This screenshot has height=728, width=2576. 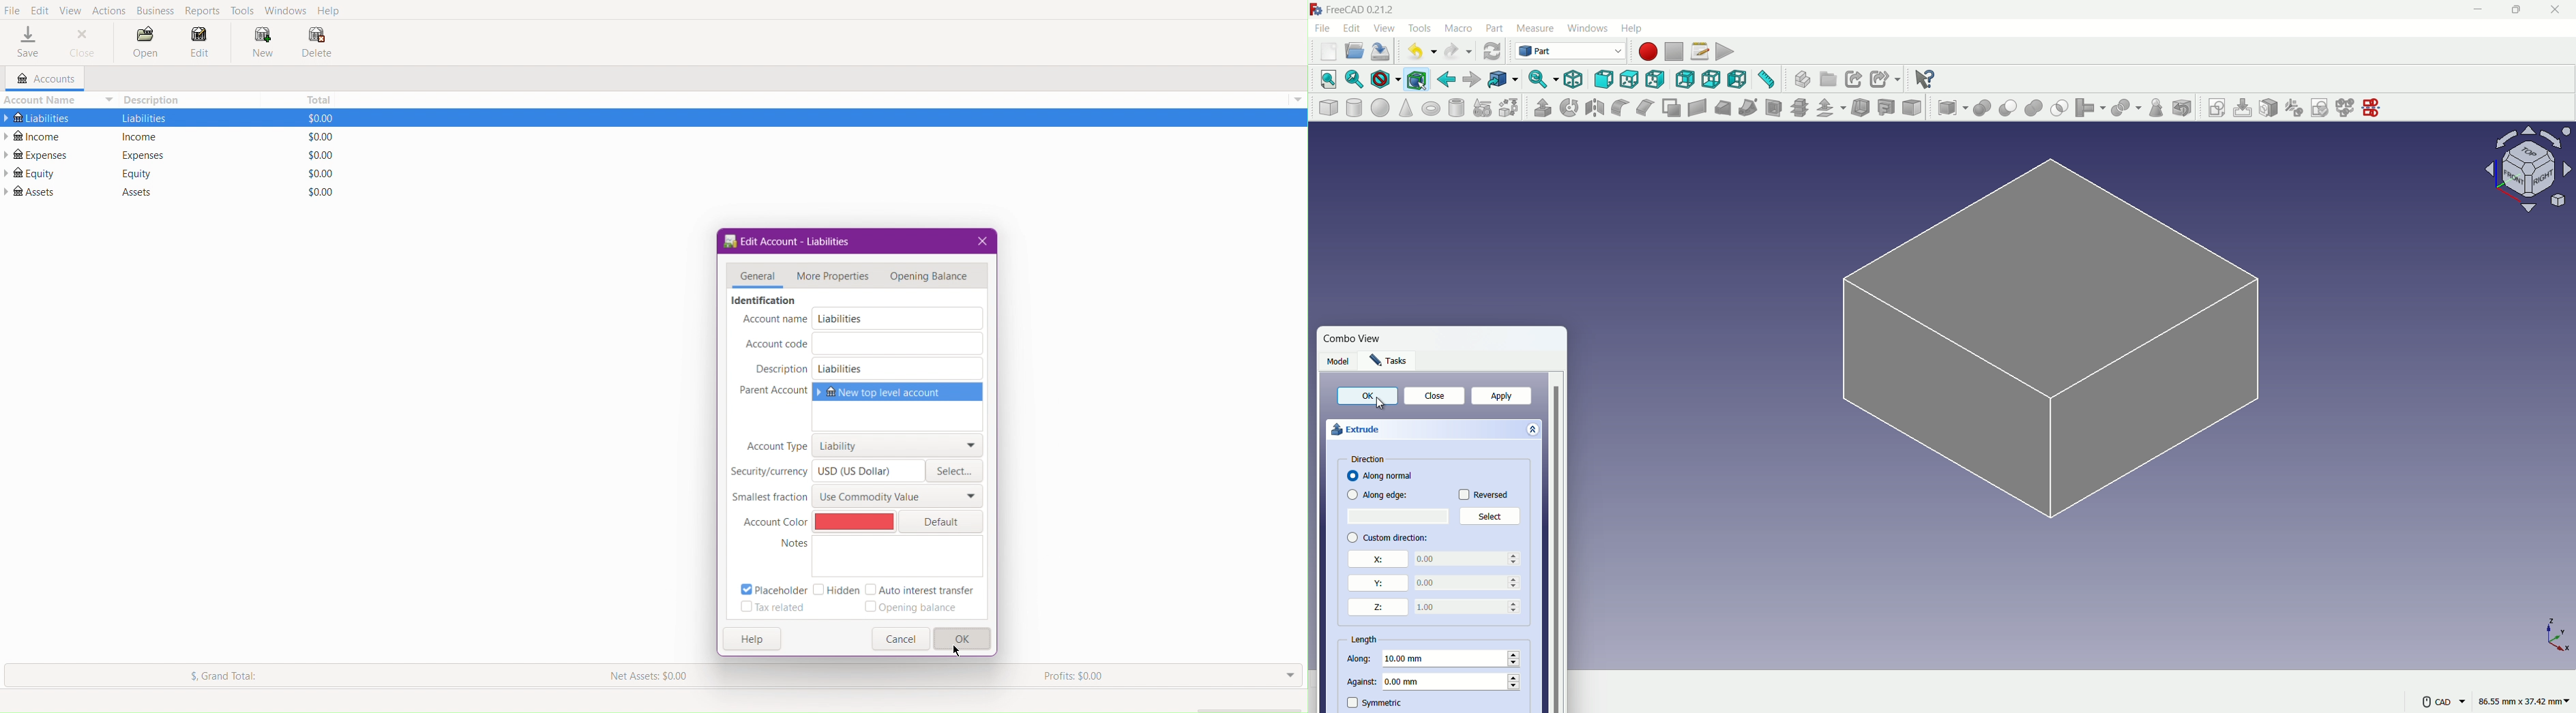 What do you see at coordinates (2346, 107) in the screenshot?
I see `merge sketch` at bounding box center [2346, 107].